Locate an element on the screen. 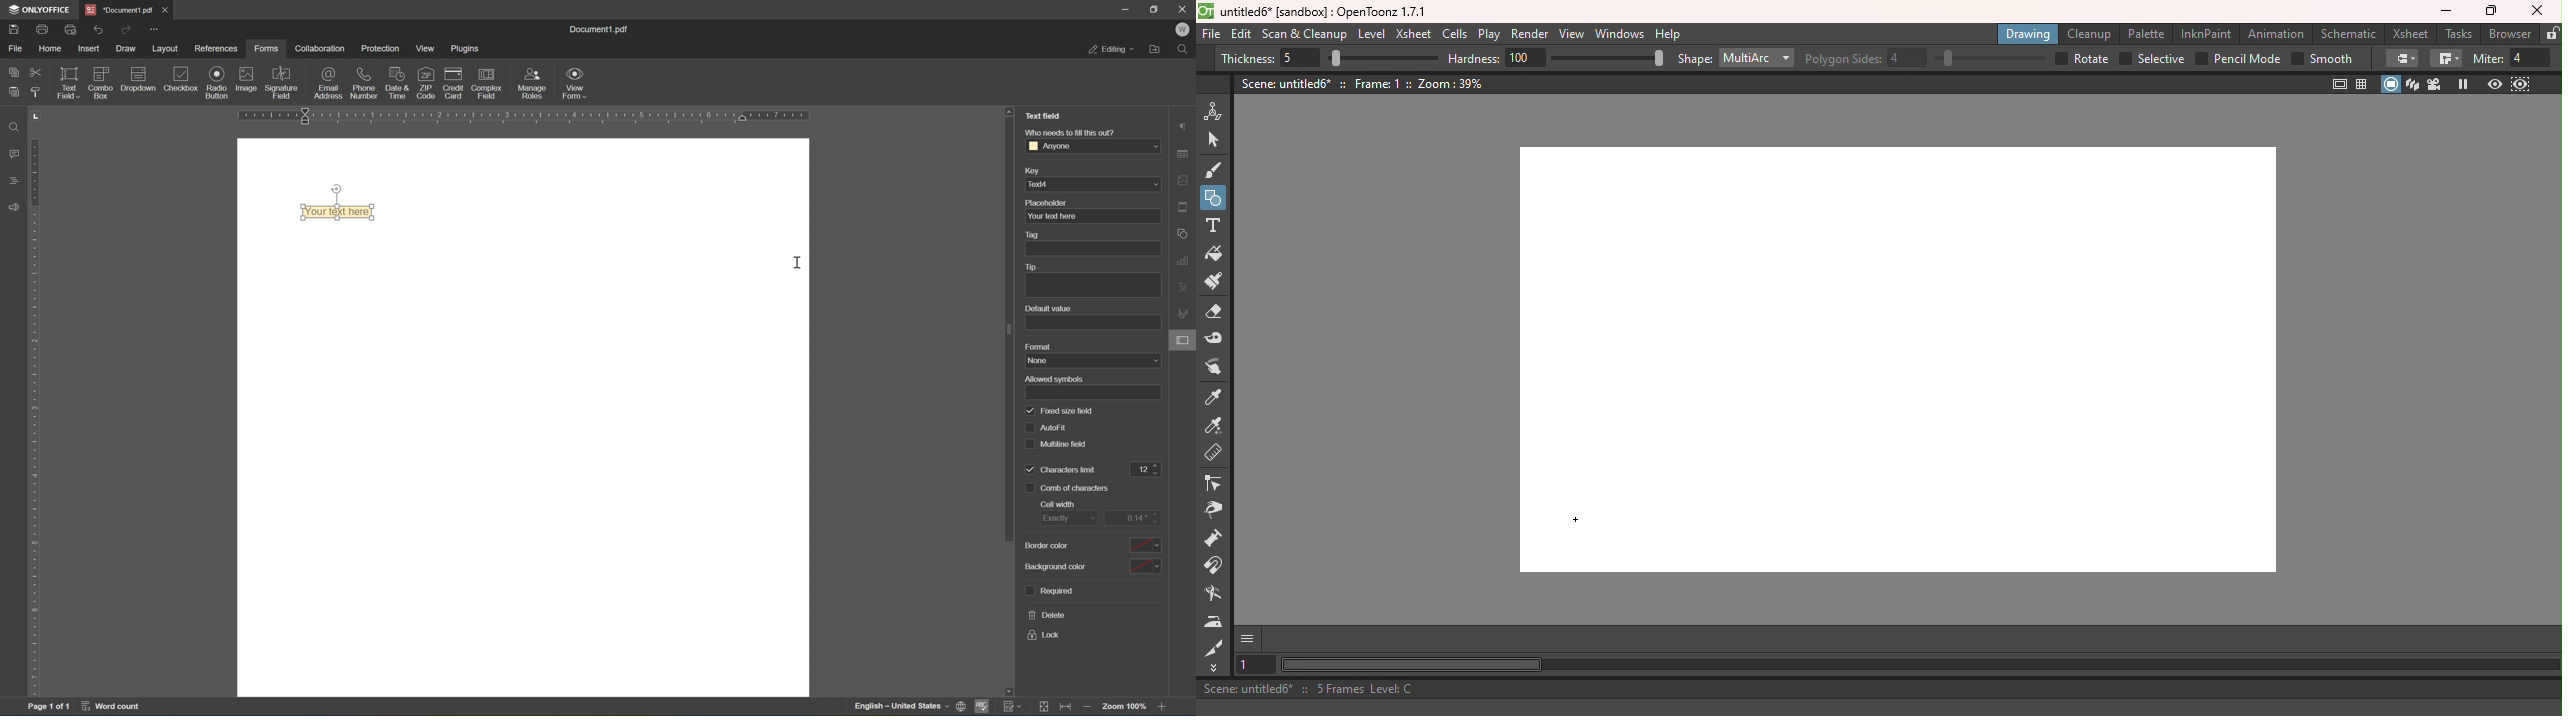 The width and height of the screenshot is (2576, 728). checkbox is located at coordinates (1030, 470).